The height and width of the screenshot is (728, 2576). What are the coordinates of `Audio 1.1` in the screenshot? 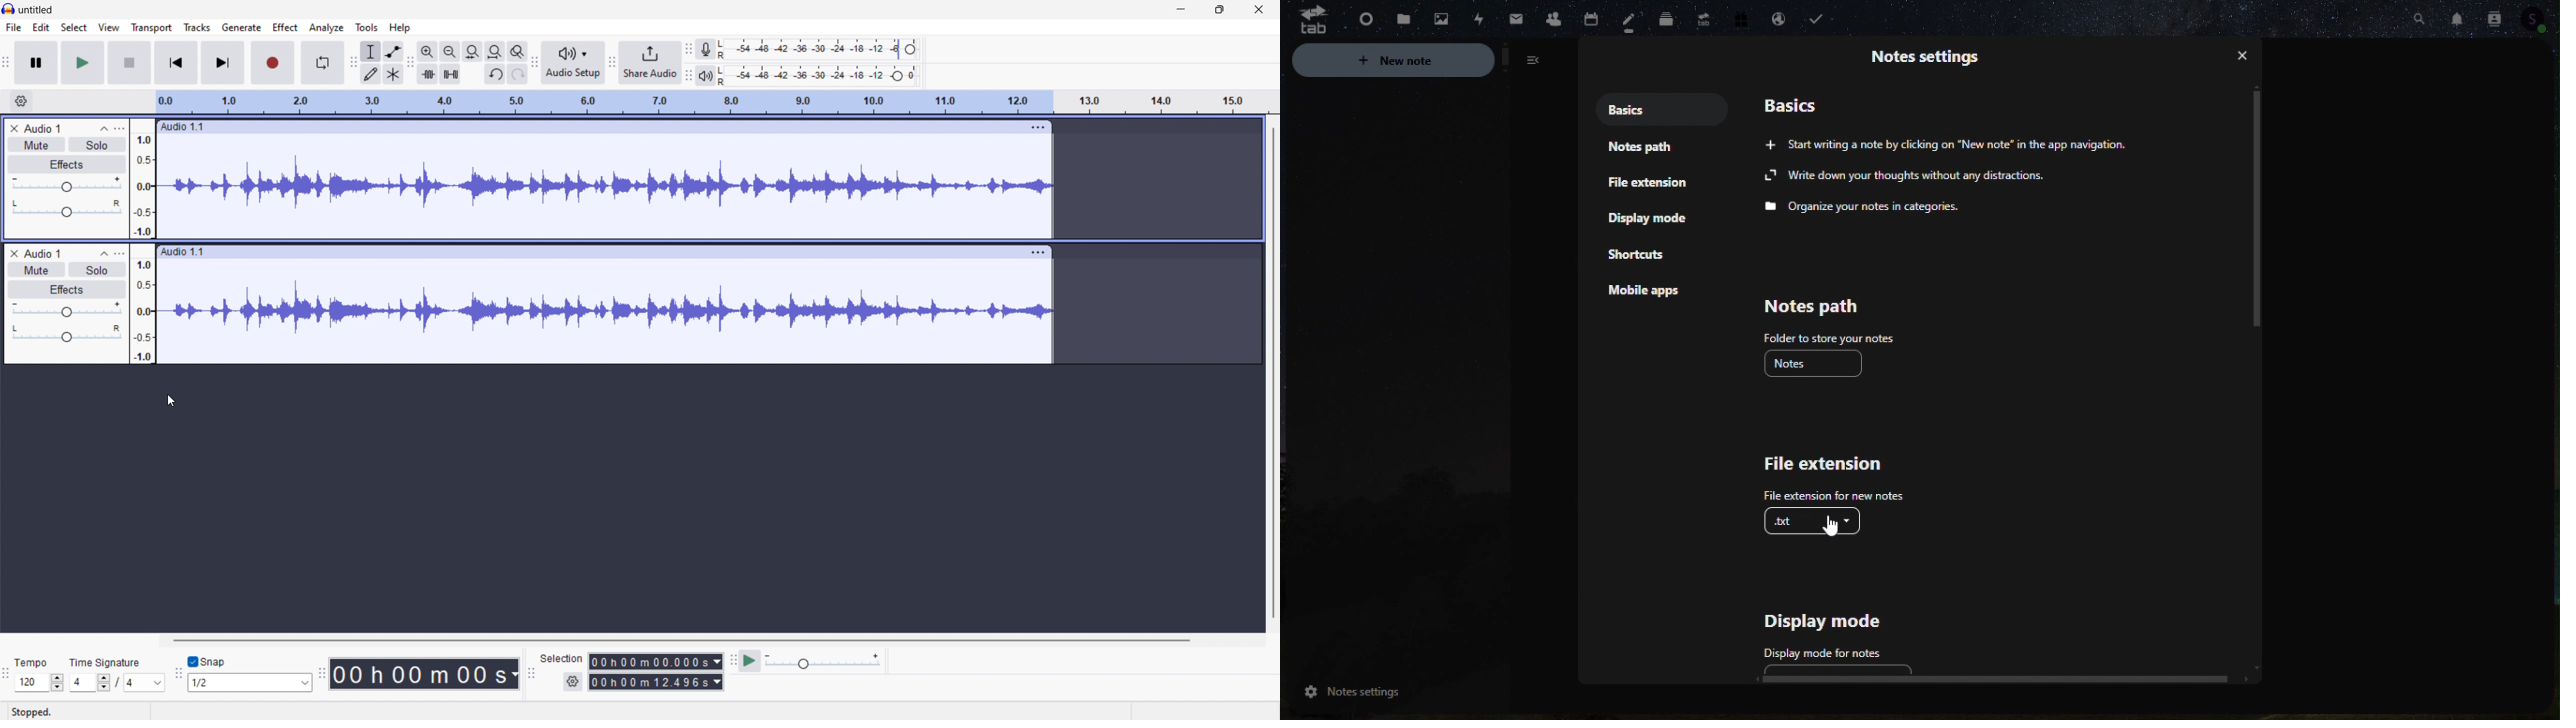 It's located at (583, 127).